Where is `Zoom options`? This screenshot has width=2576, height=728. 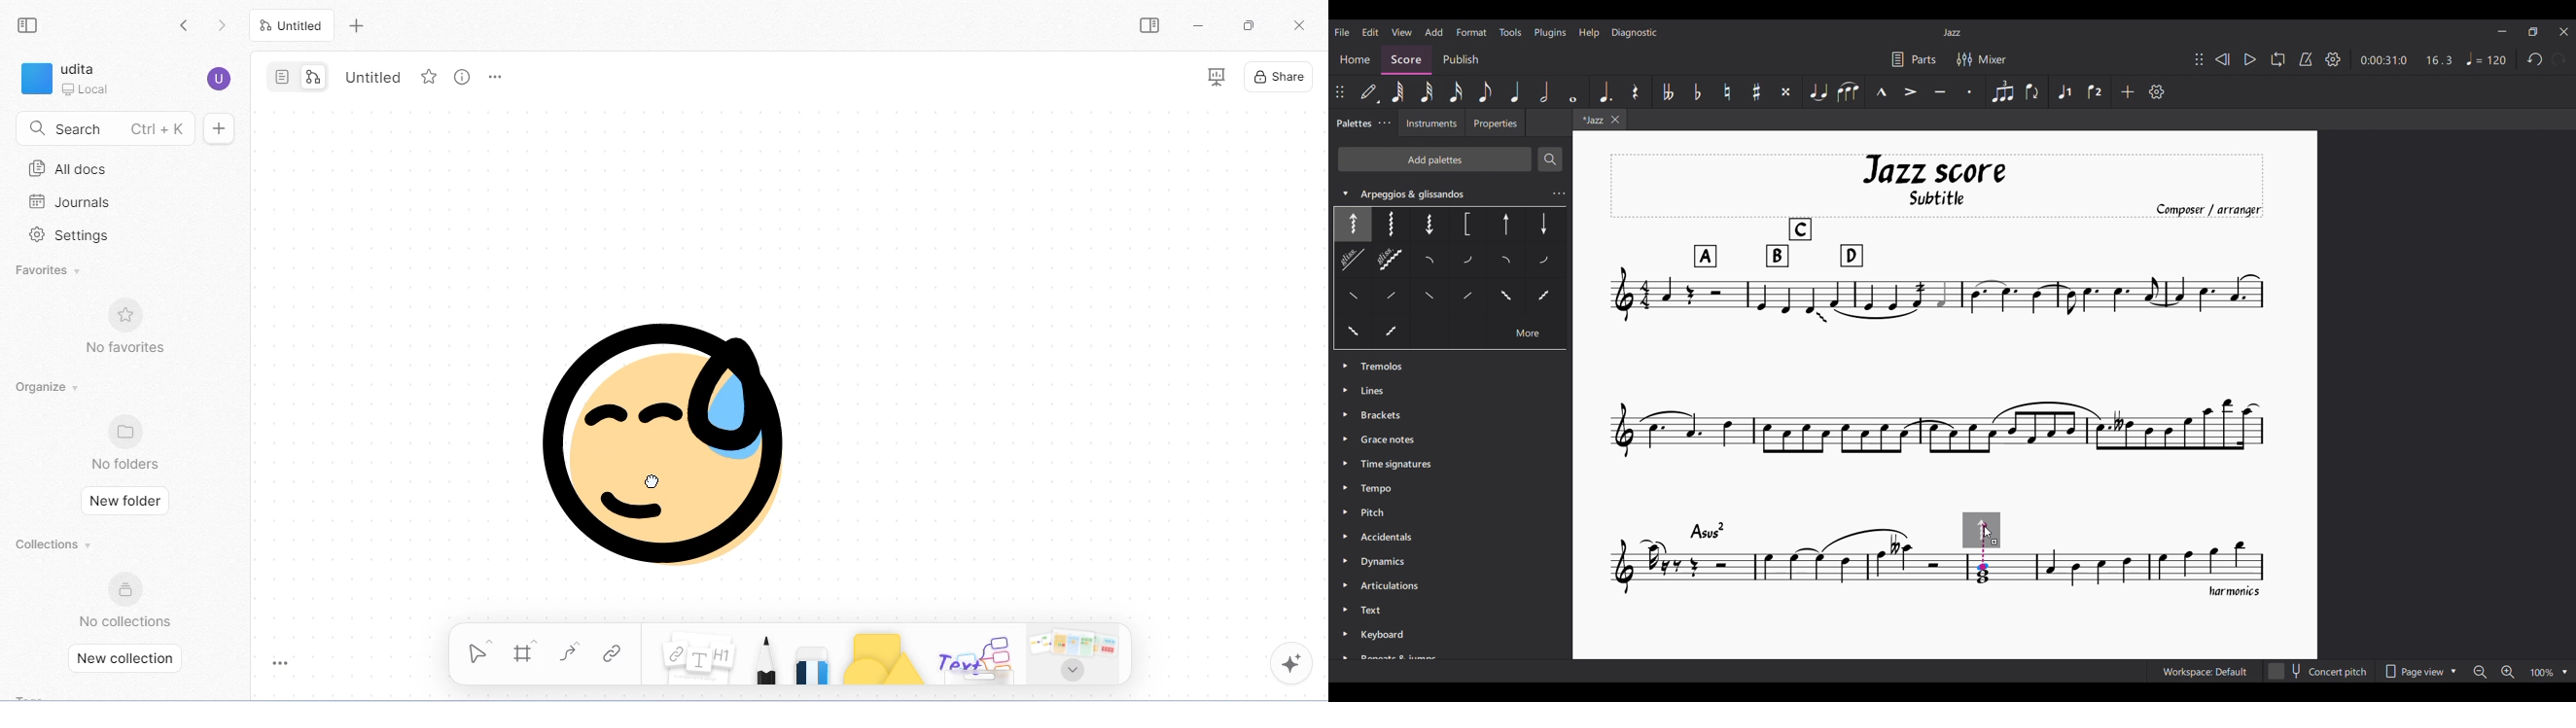 Zoom options is located at coordinates (2521, 671).